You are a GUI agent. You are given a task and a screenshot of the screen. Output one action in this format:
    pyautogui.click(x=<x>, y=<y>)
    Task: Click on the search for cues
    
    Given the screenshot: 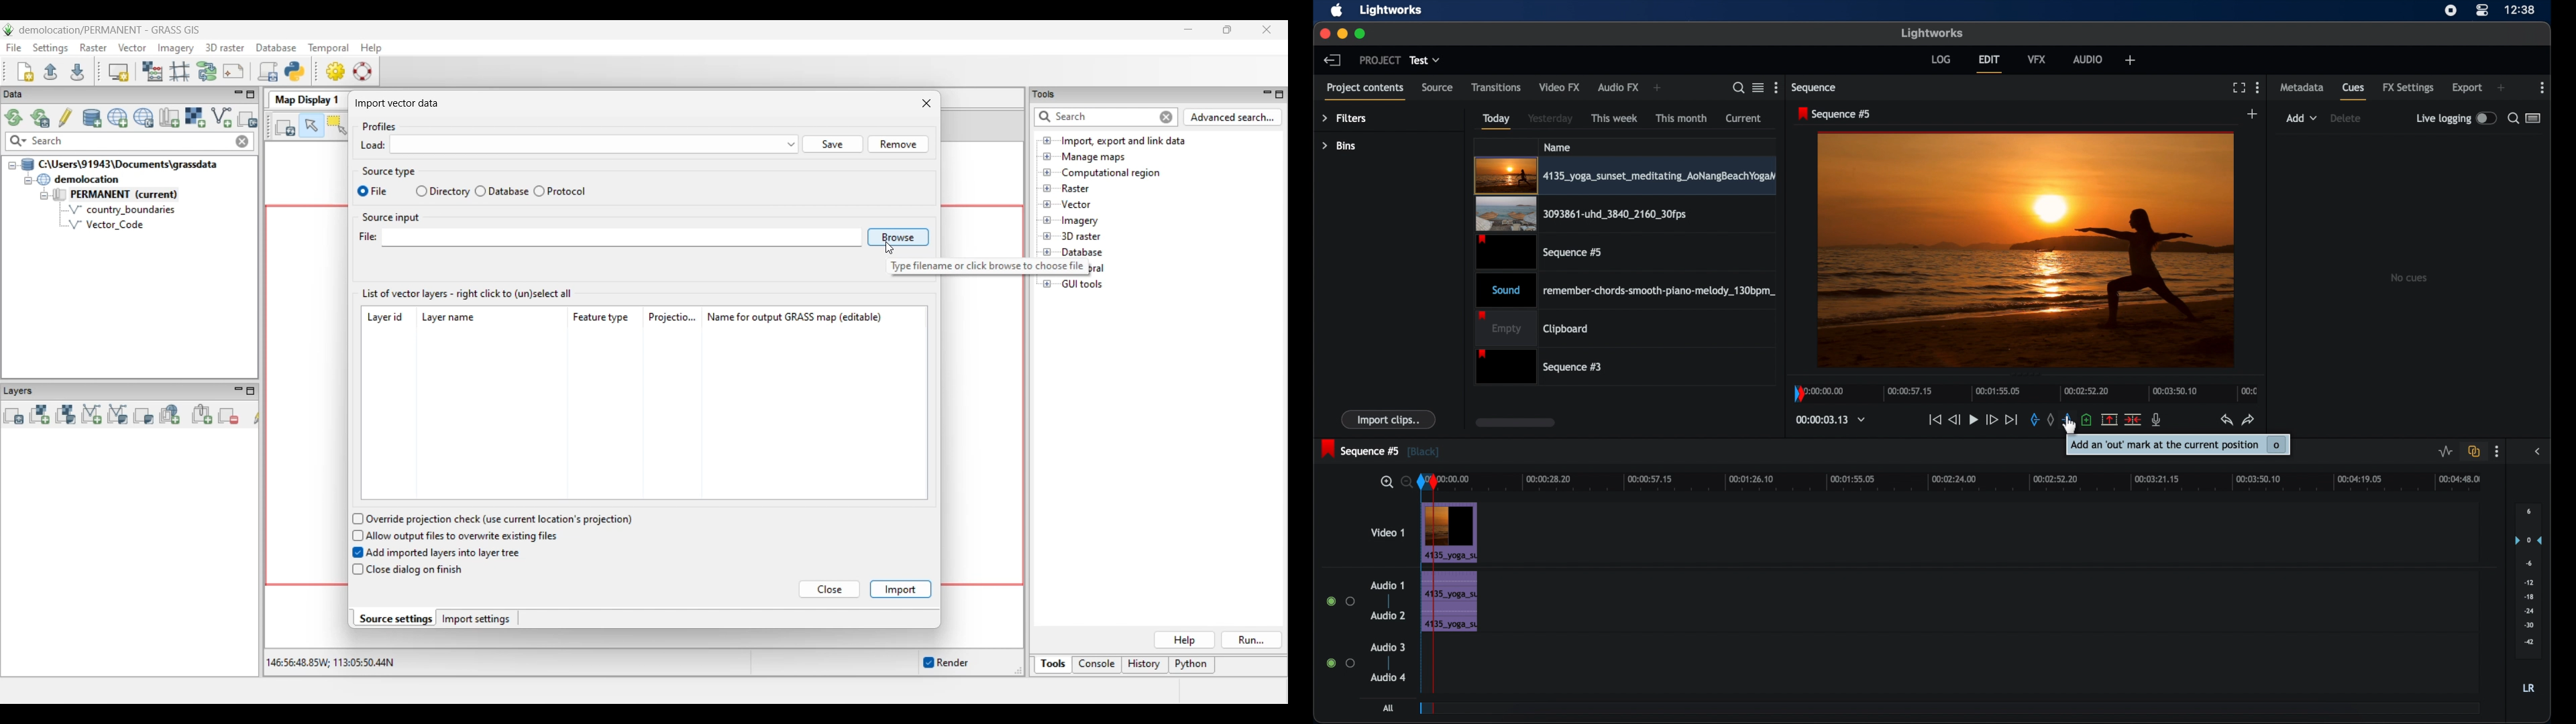 What is the action you would take?
    pyautogui.click(x=2512, y=117)
    